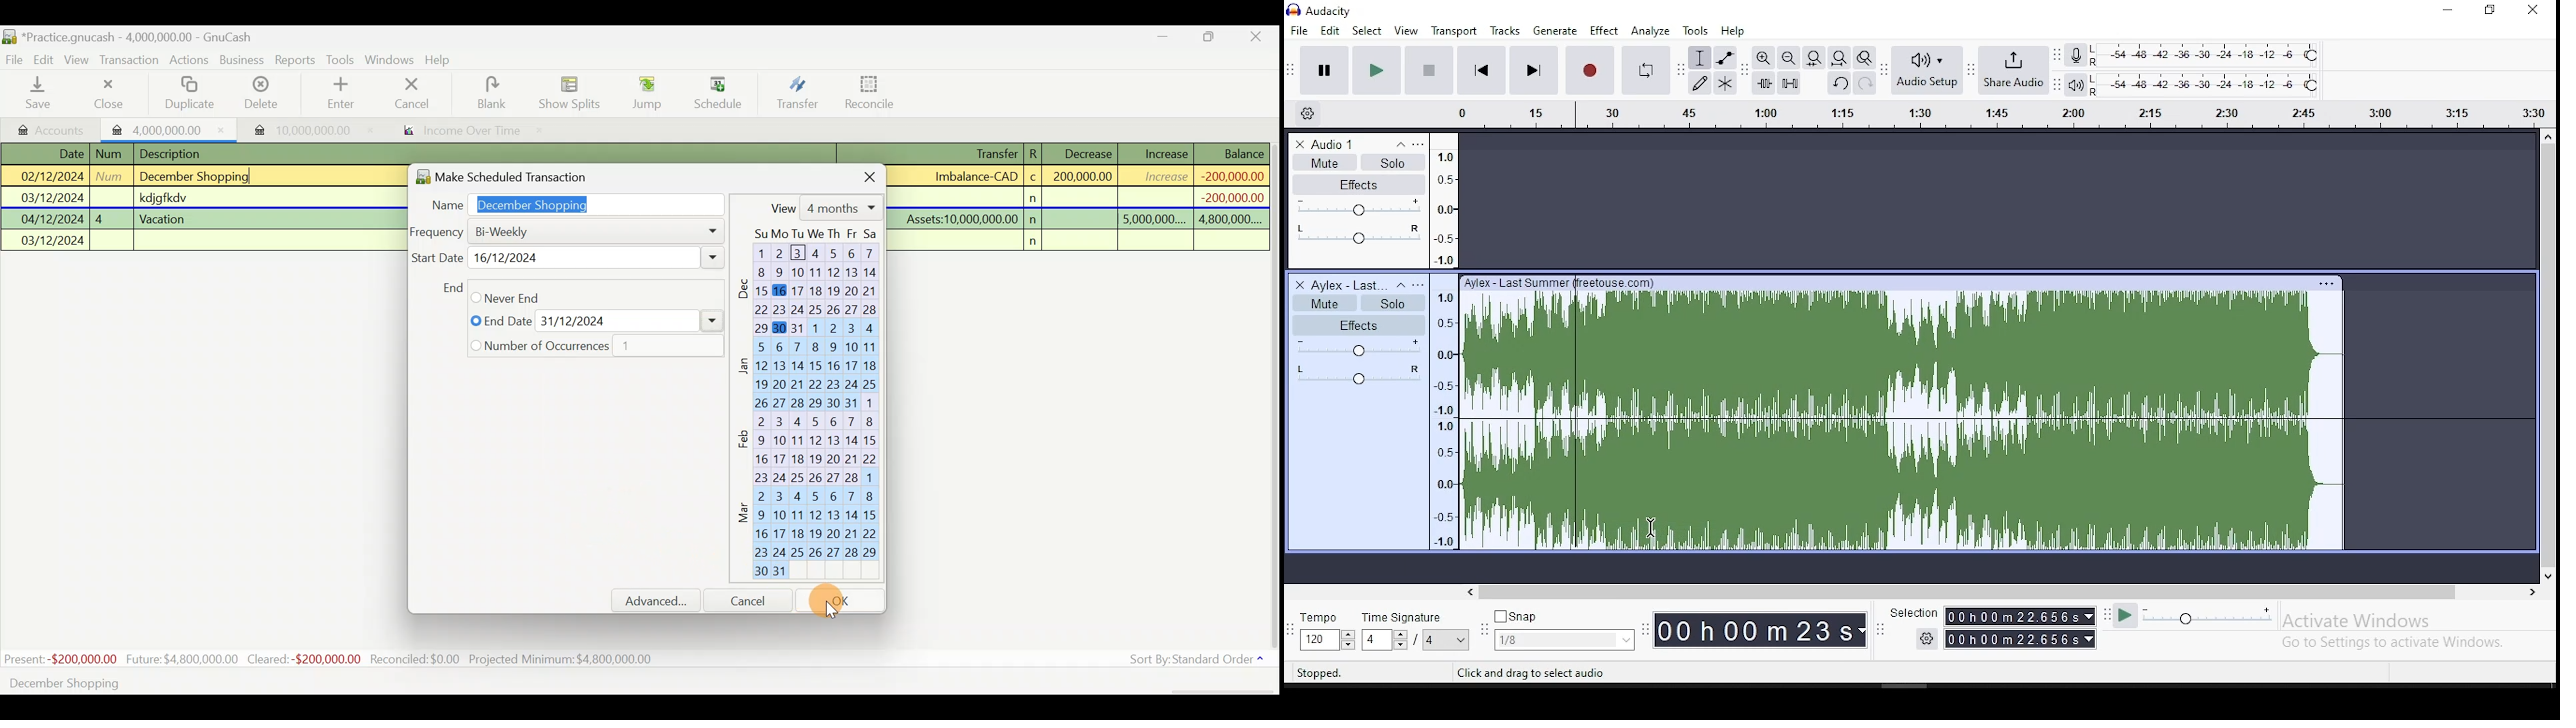  Describe the element at coordinates (1358, 348) in the screenshot. I see `volume` at that location.